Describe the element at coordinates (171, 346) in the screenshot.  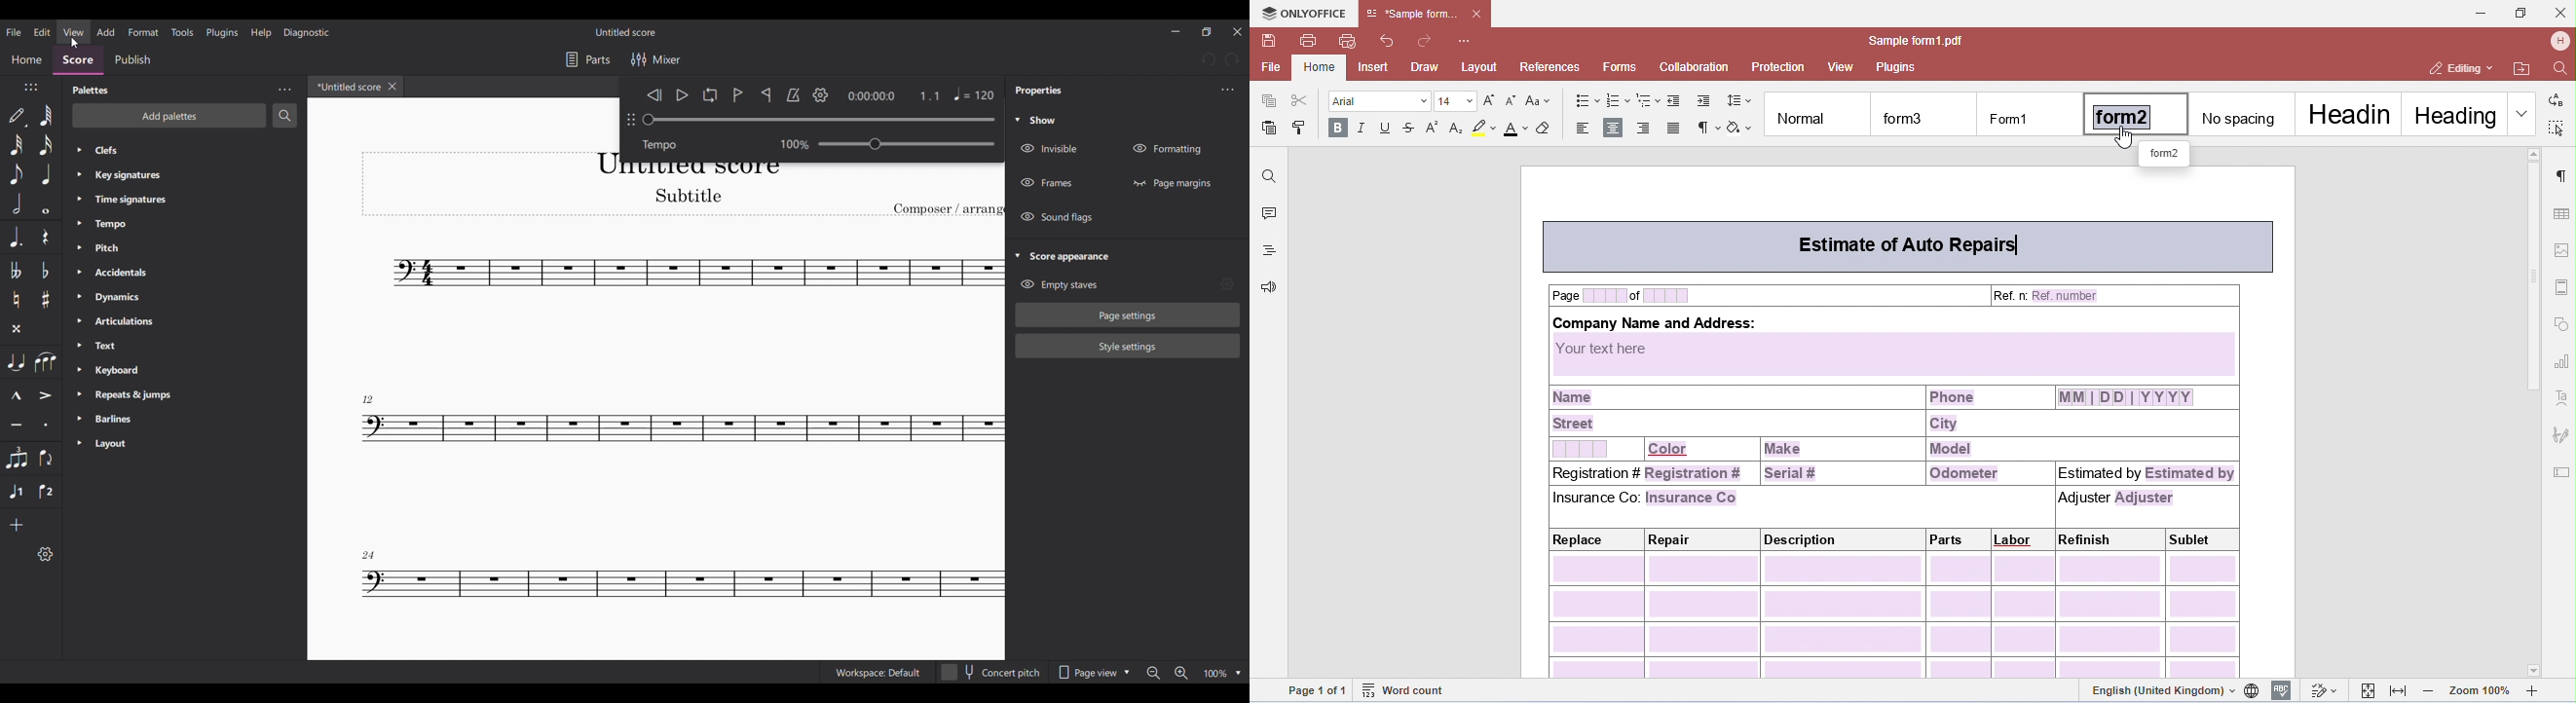
I see `Text` at that location.